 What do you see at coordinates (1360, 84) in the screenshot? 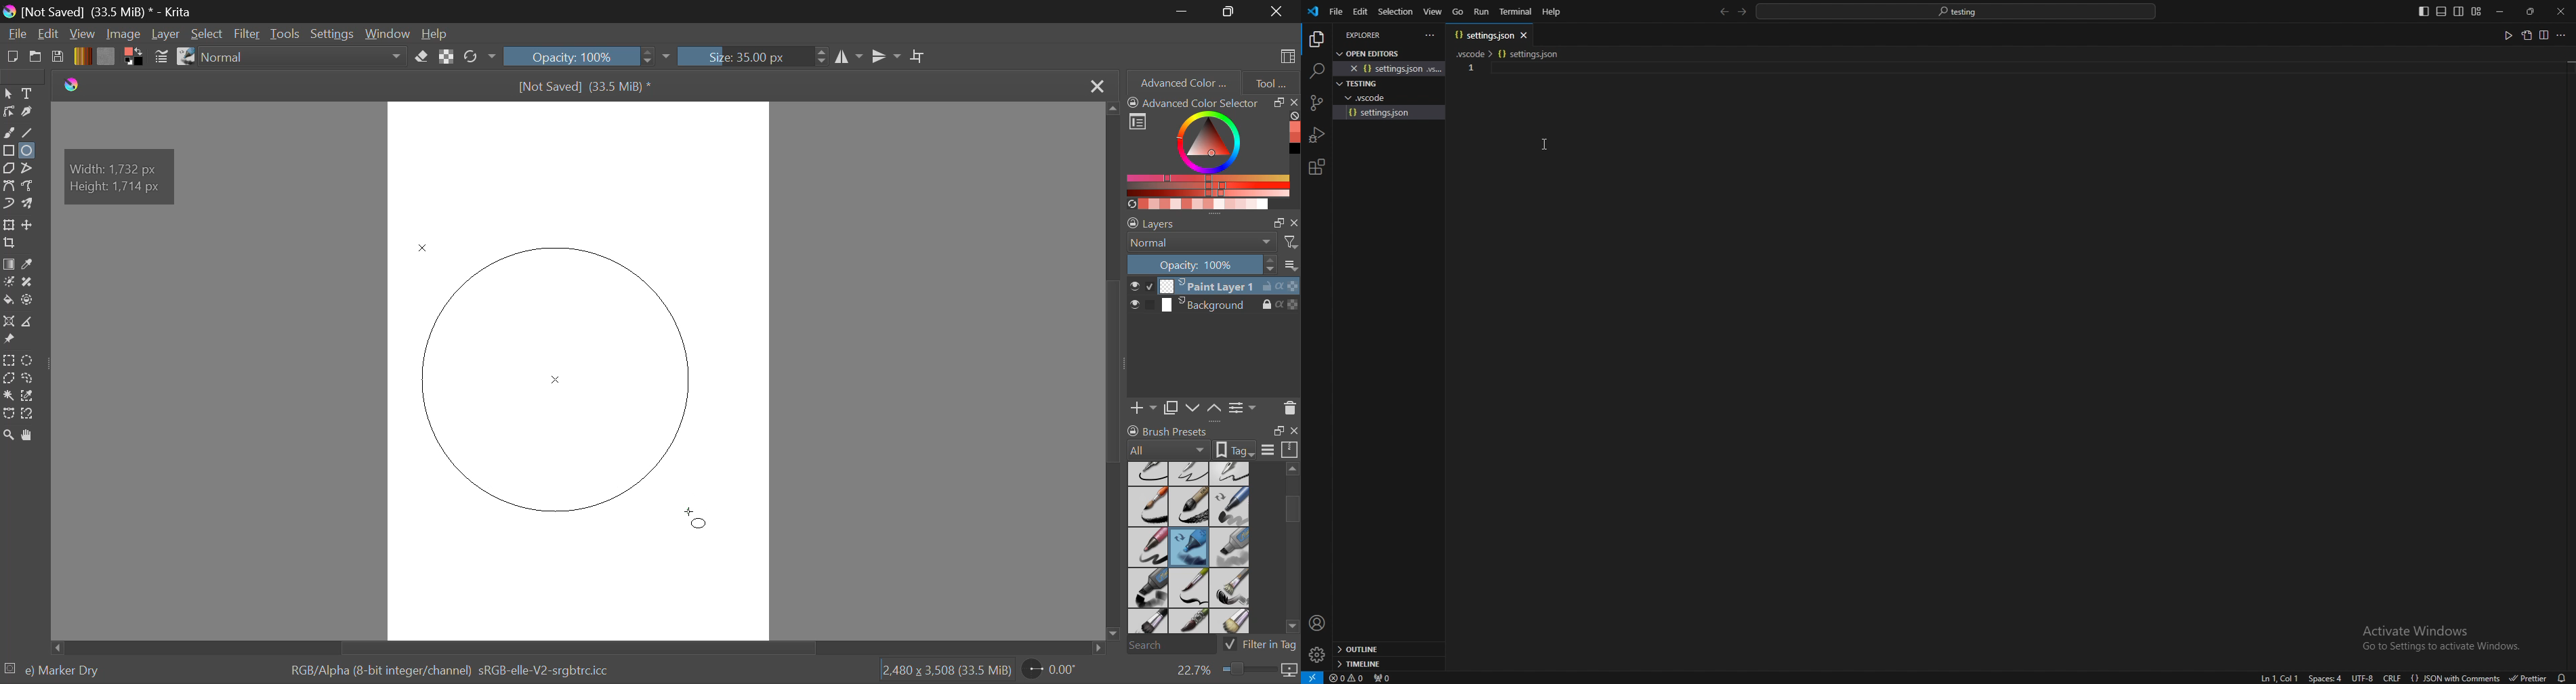
I see `folder name` at bounding box center [1360, 84].